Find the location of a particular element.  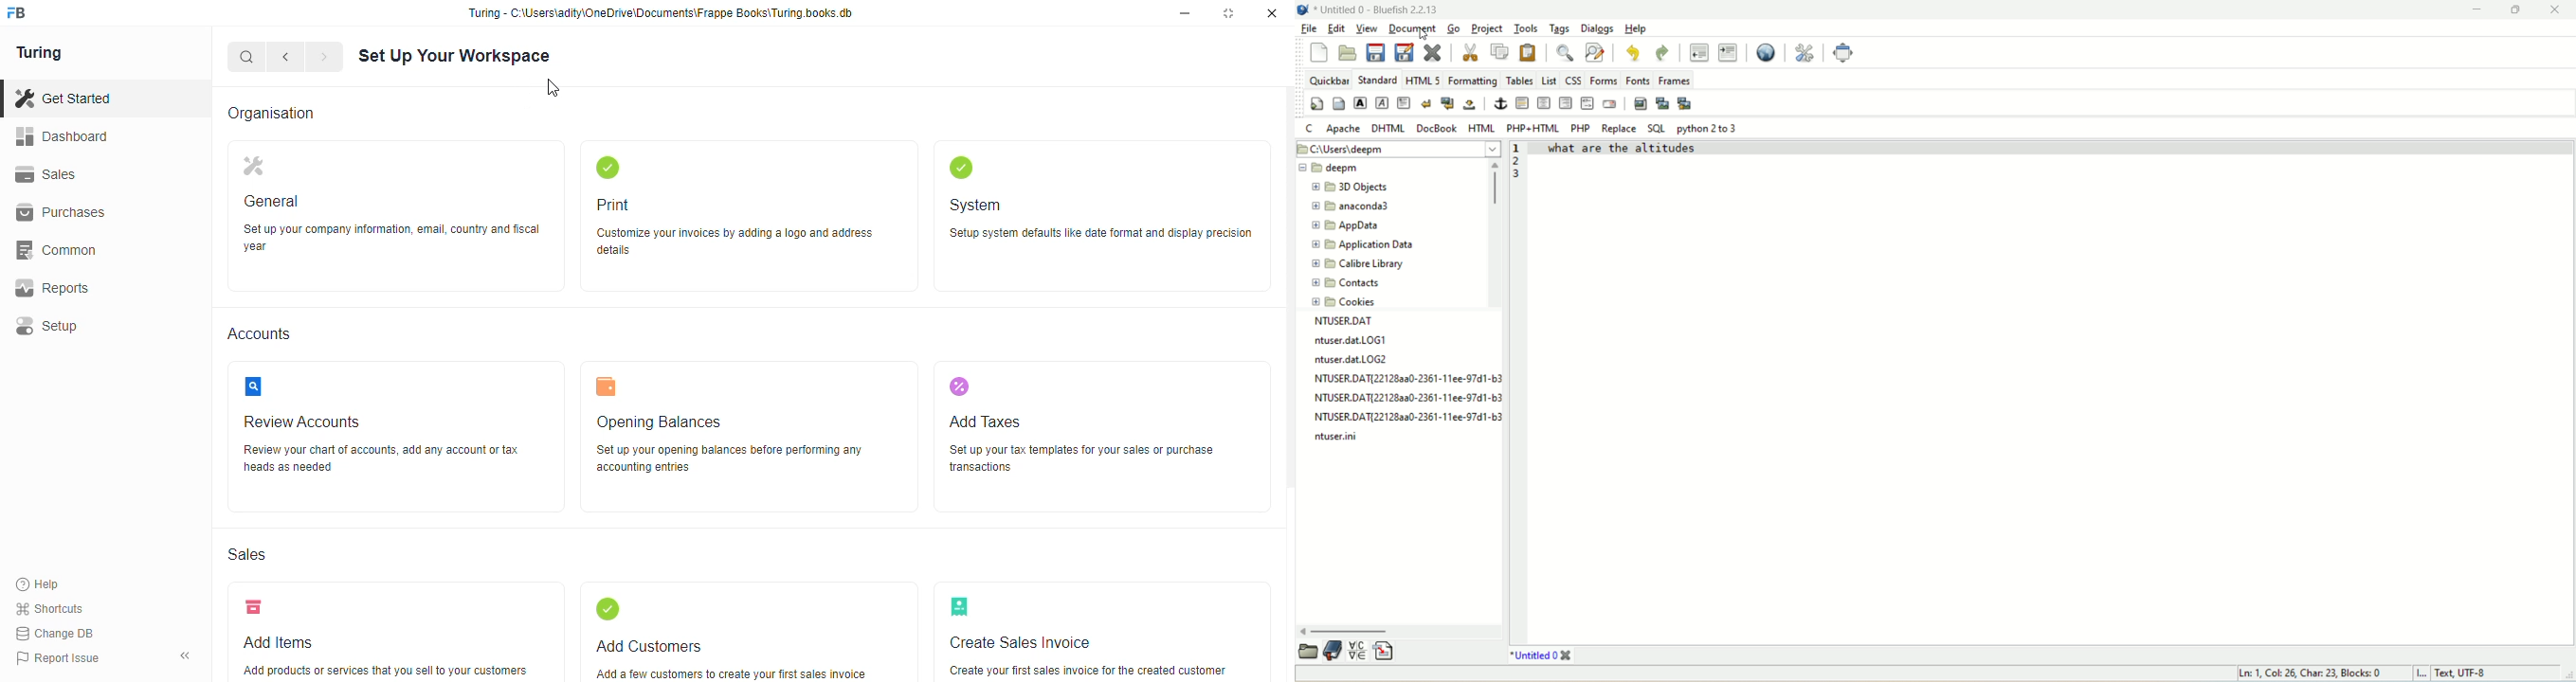

HTML comment is located at coordinates (1587, 105).